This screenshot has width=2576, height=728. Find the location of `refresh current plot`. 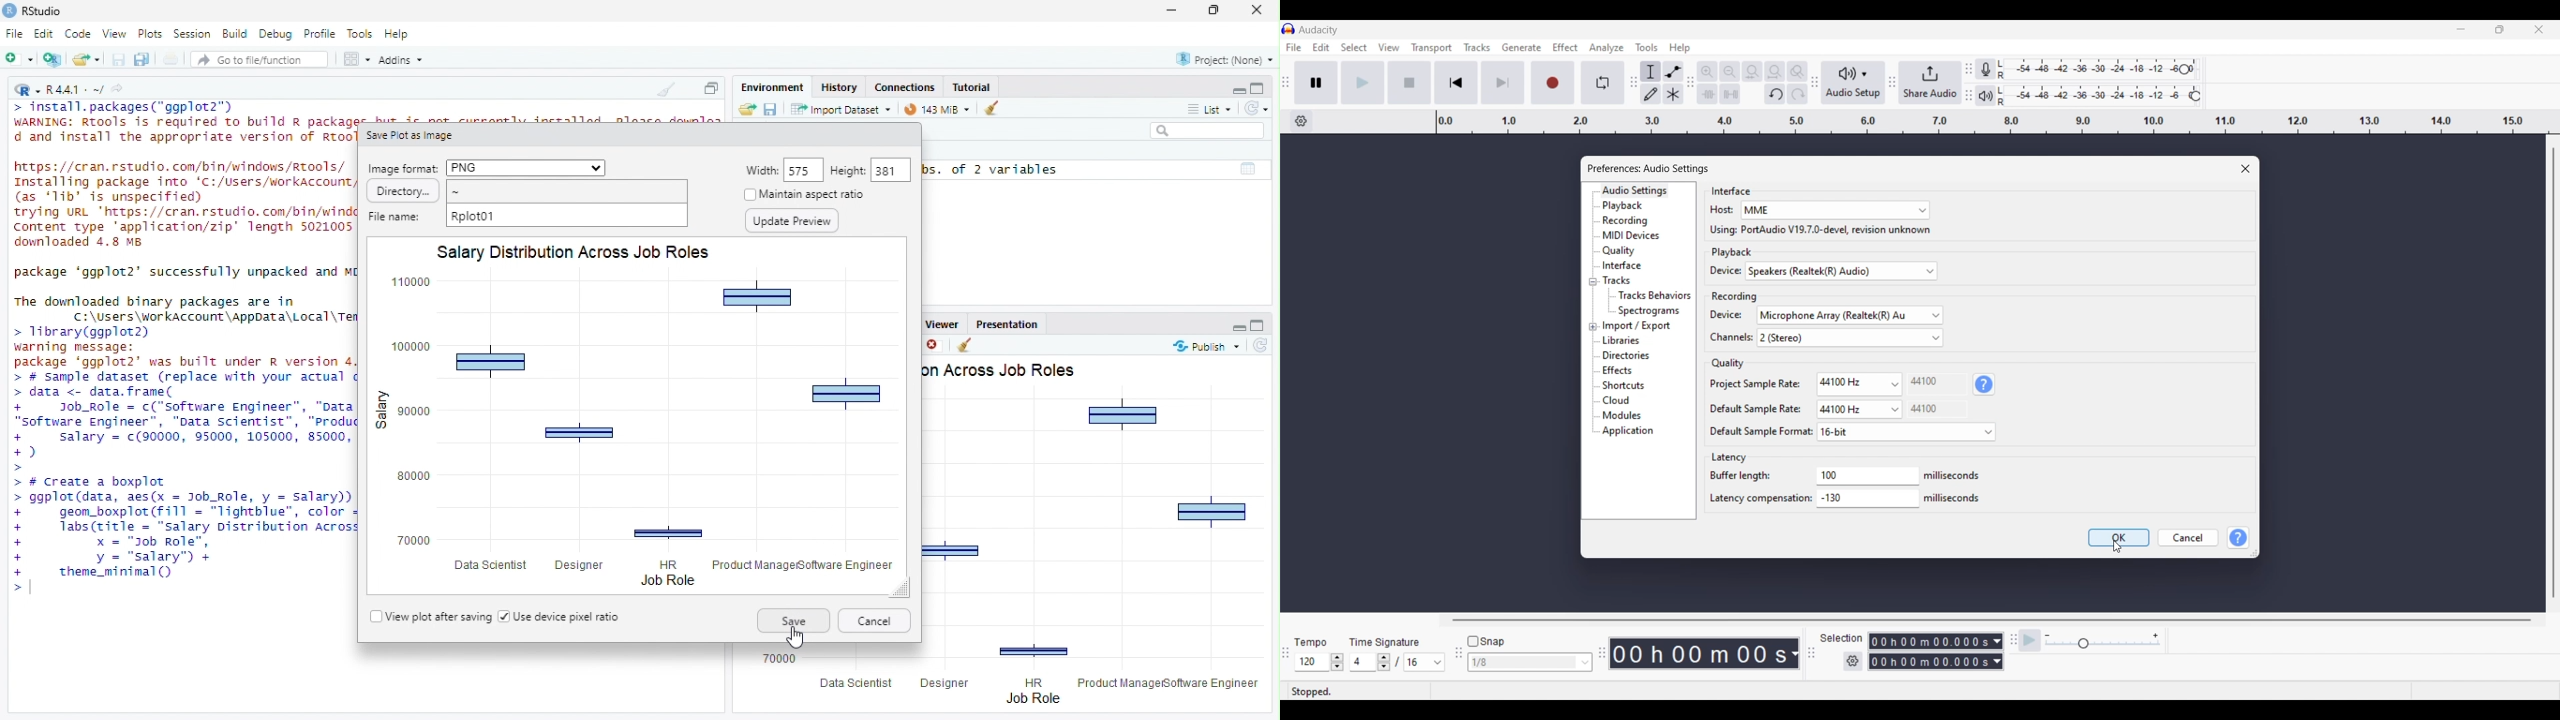

refresh current plot is located at coordinates (1262, 345).